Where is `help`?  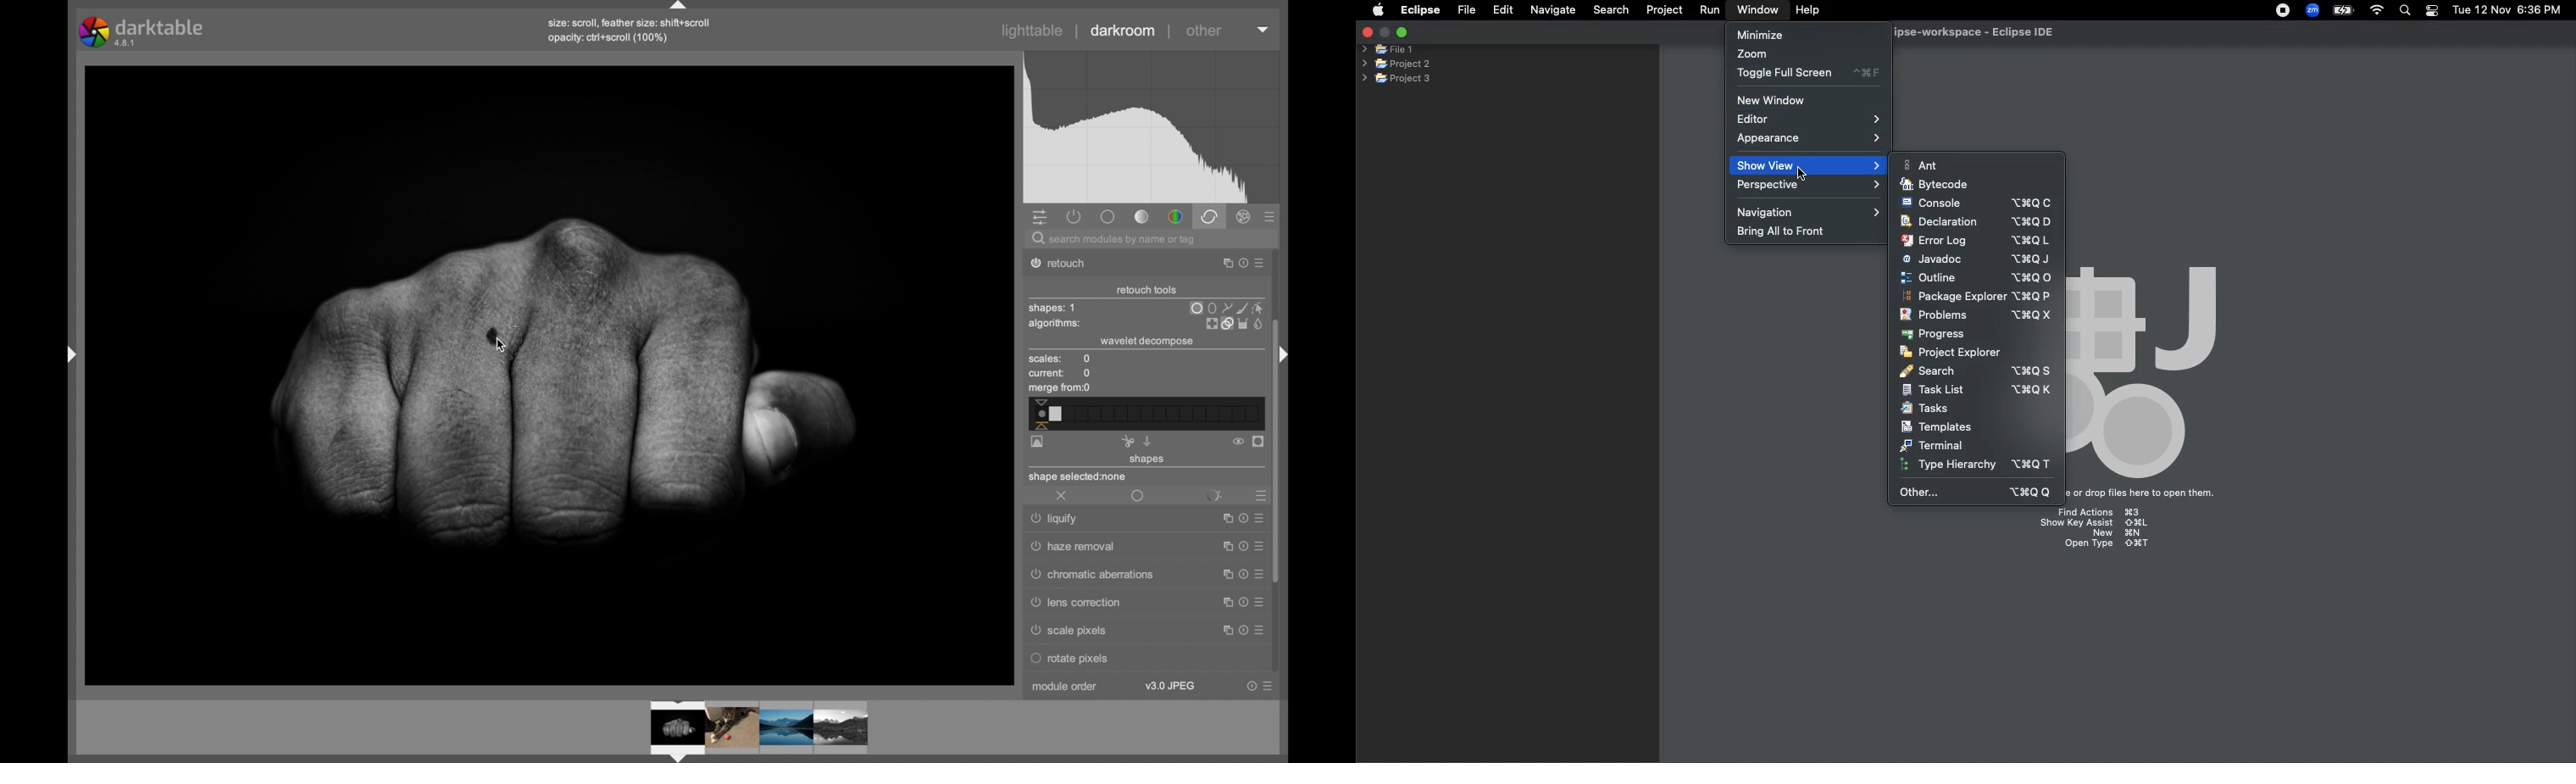
help is located at coordinates (1241, 547).